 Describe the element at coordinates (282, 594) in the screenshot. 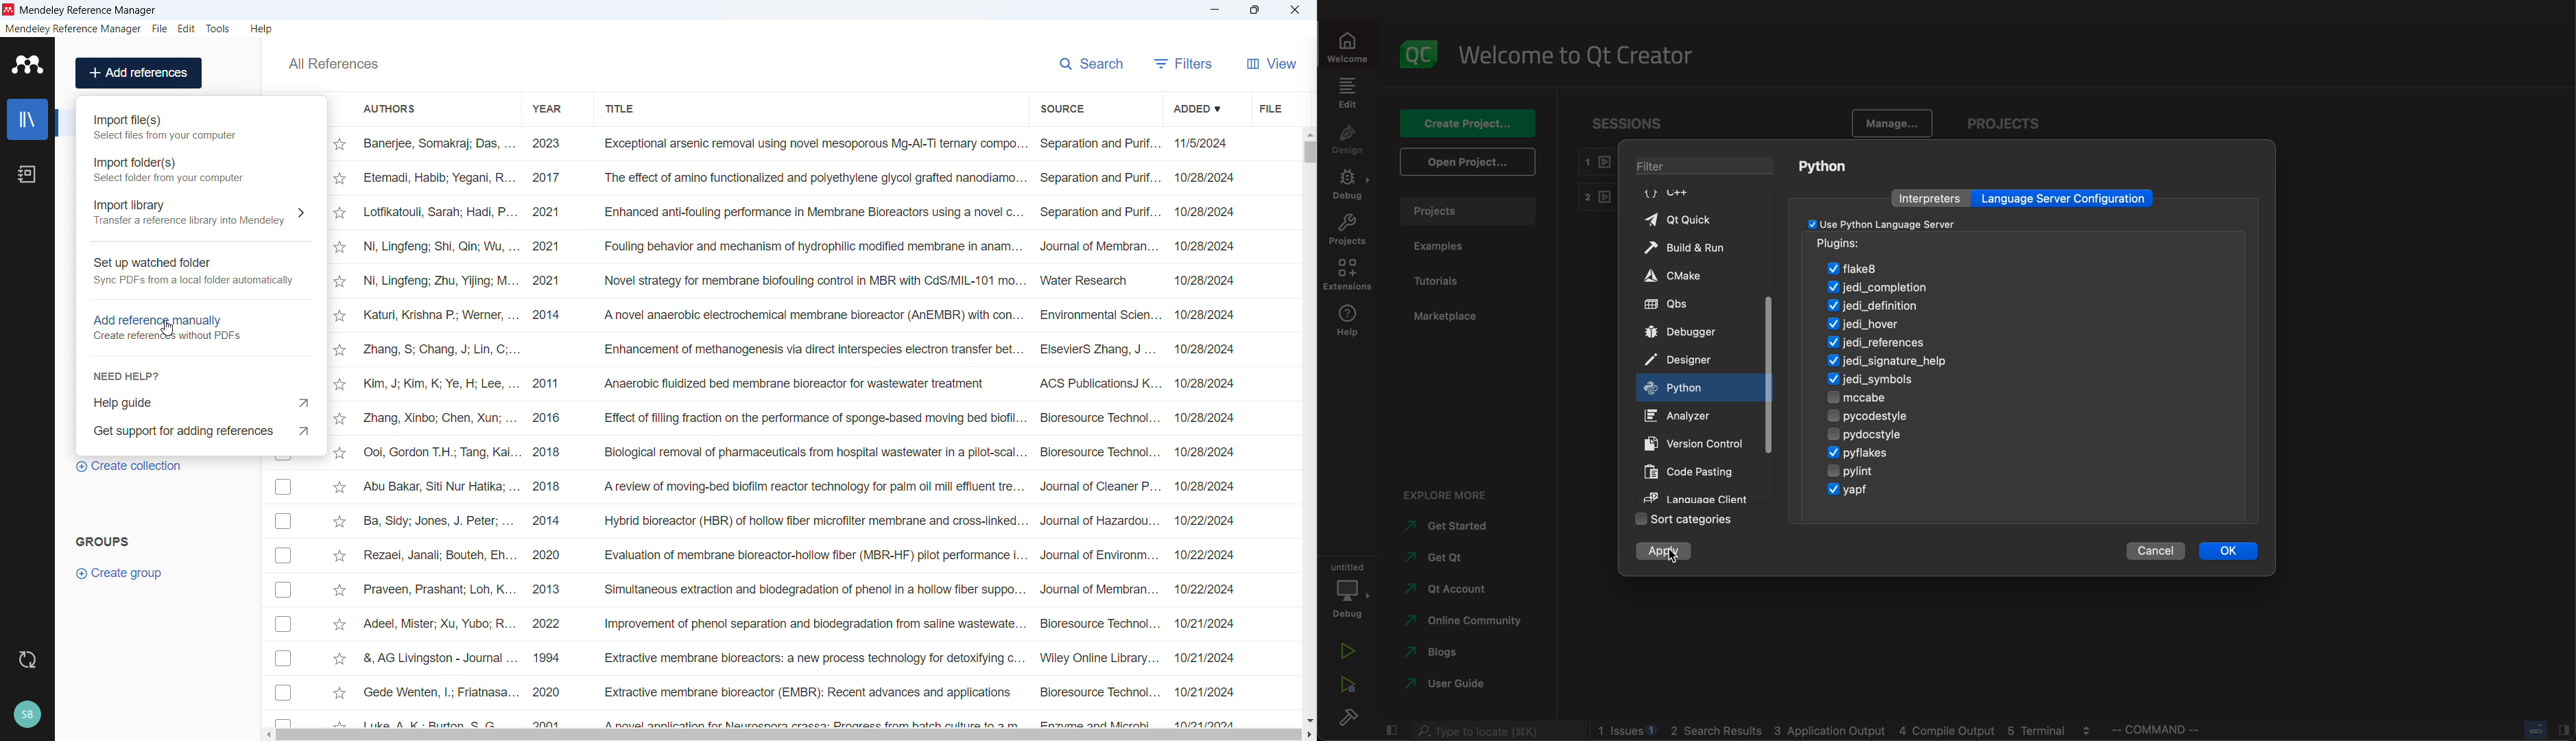

I see `Select individual entries ` at that location.